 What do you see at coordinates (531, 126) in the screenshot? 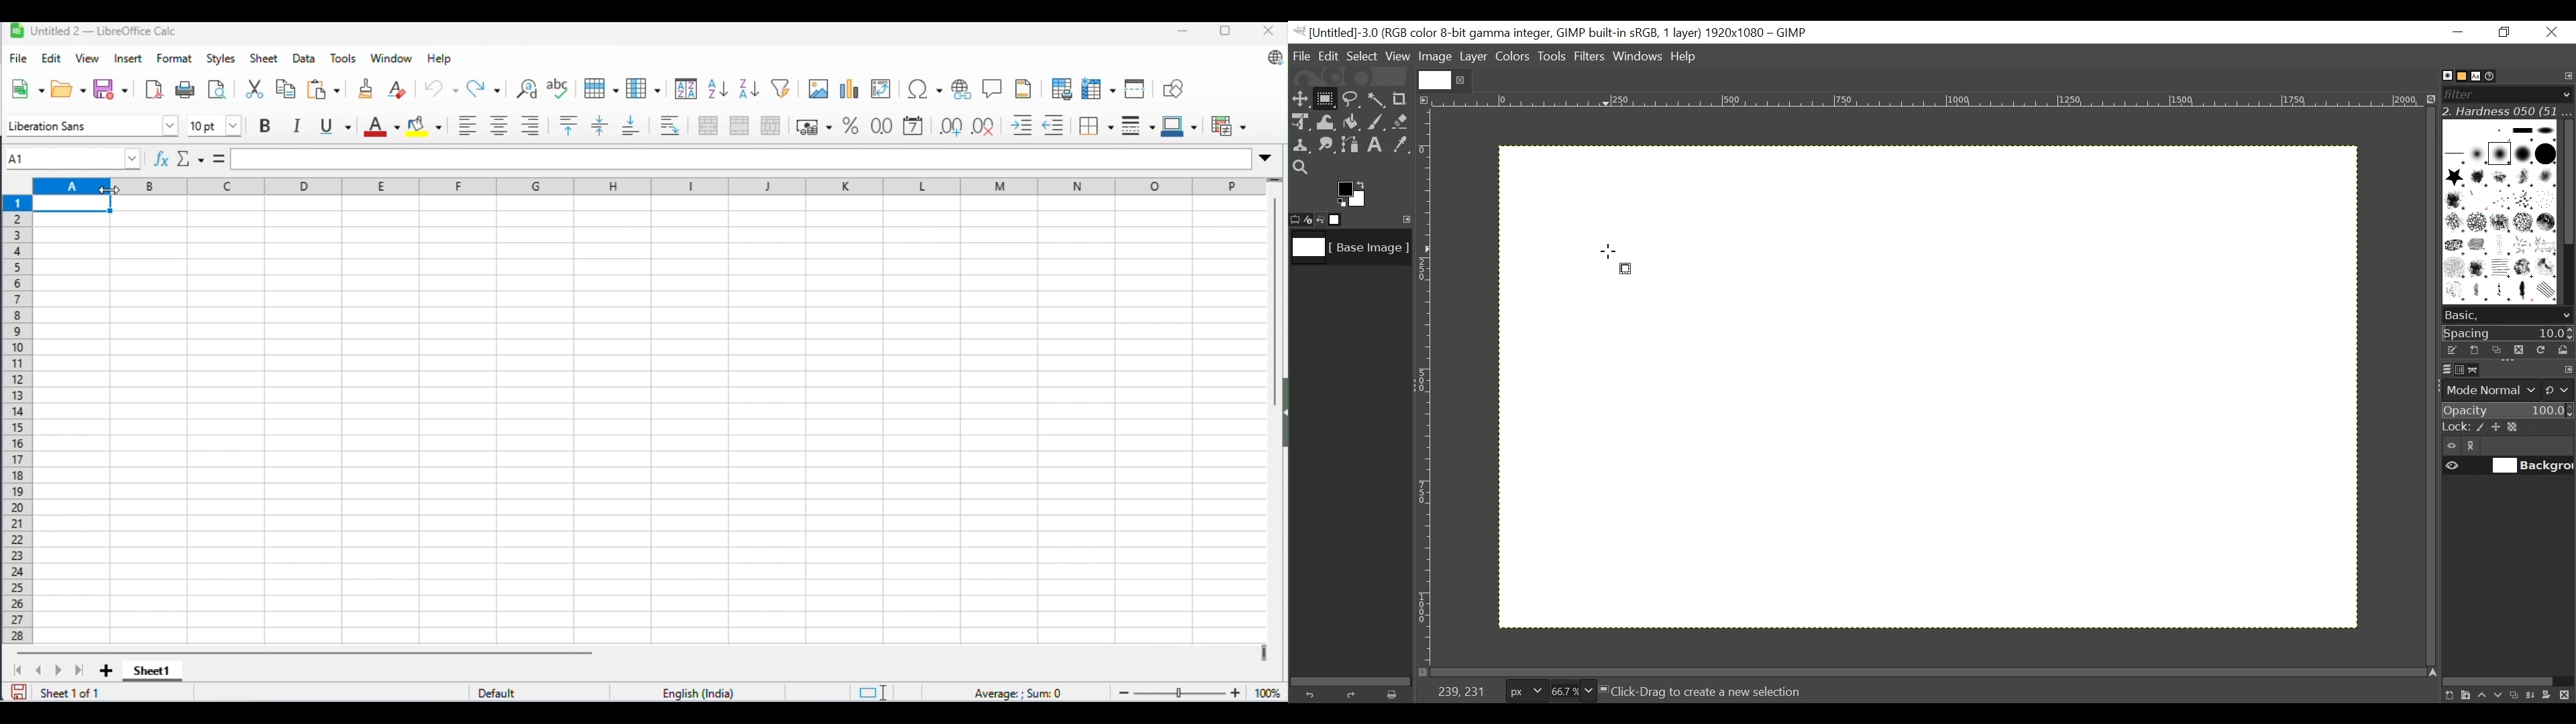
I see `align right` at bounding box center [531, 126].